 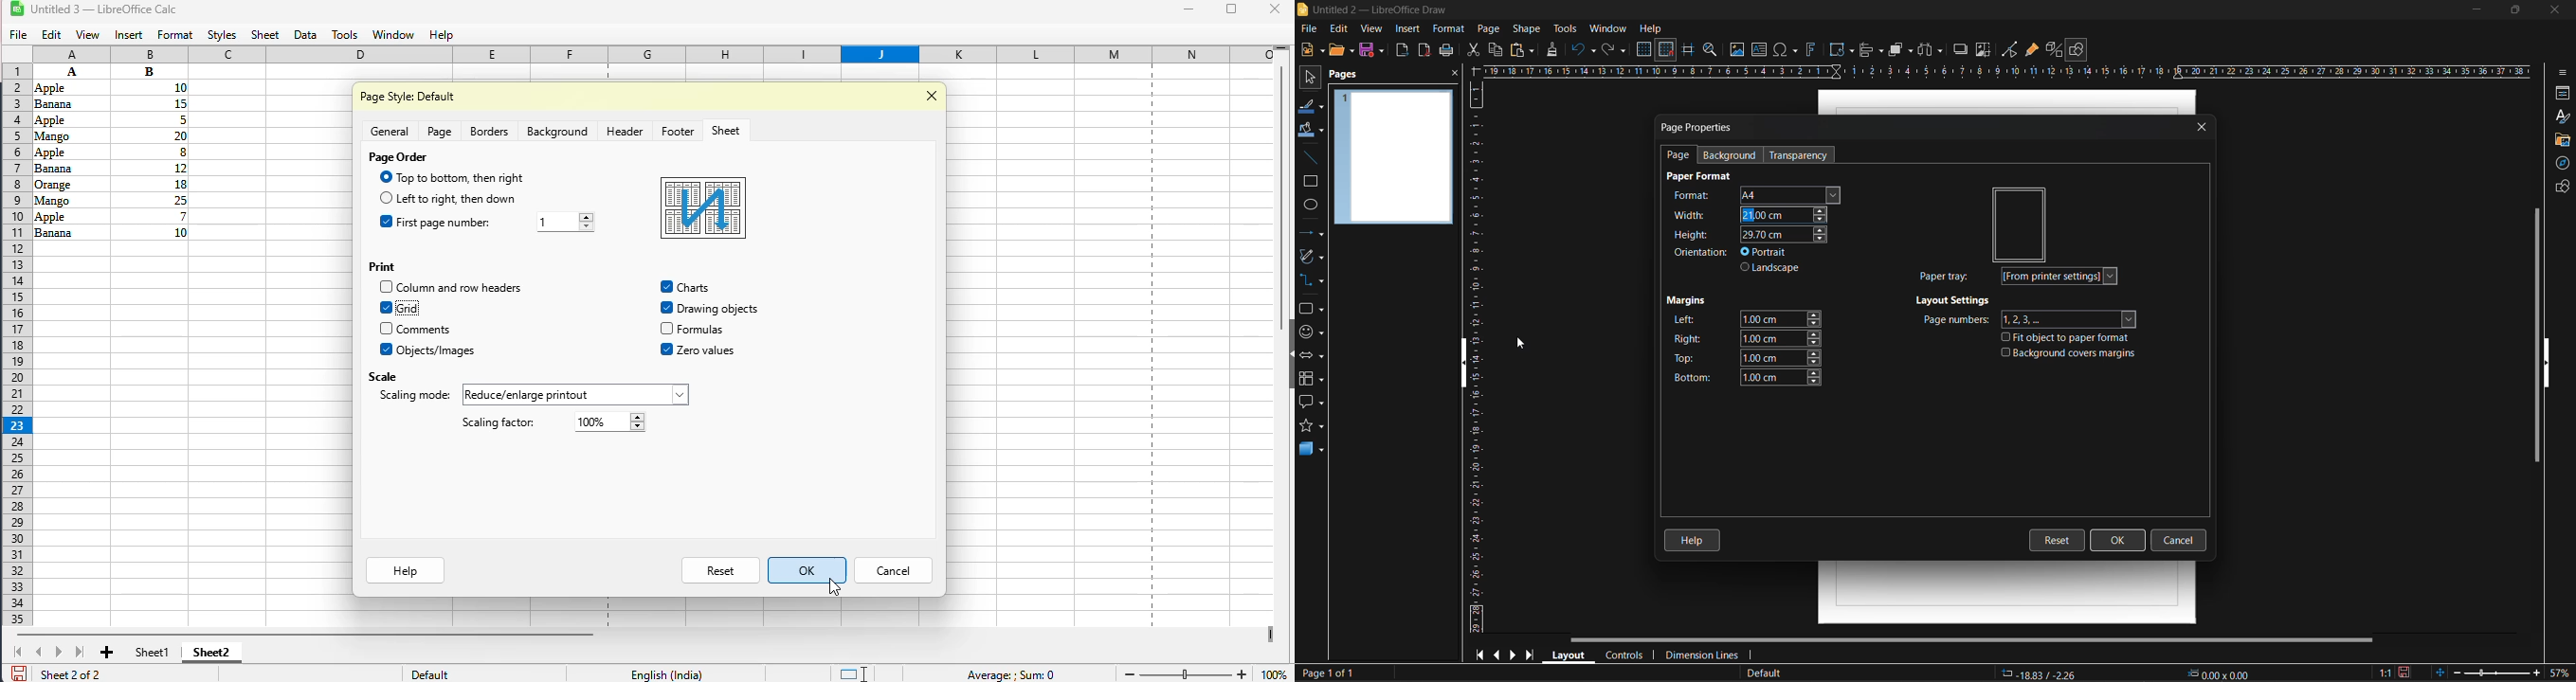 I want to click on show, so click(x=1286, y=353).